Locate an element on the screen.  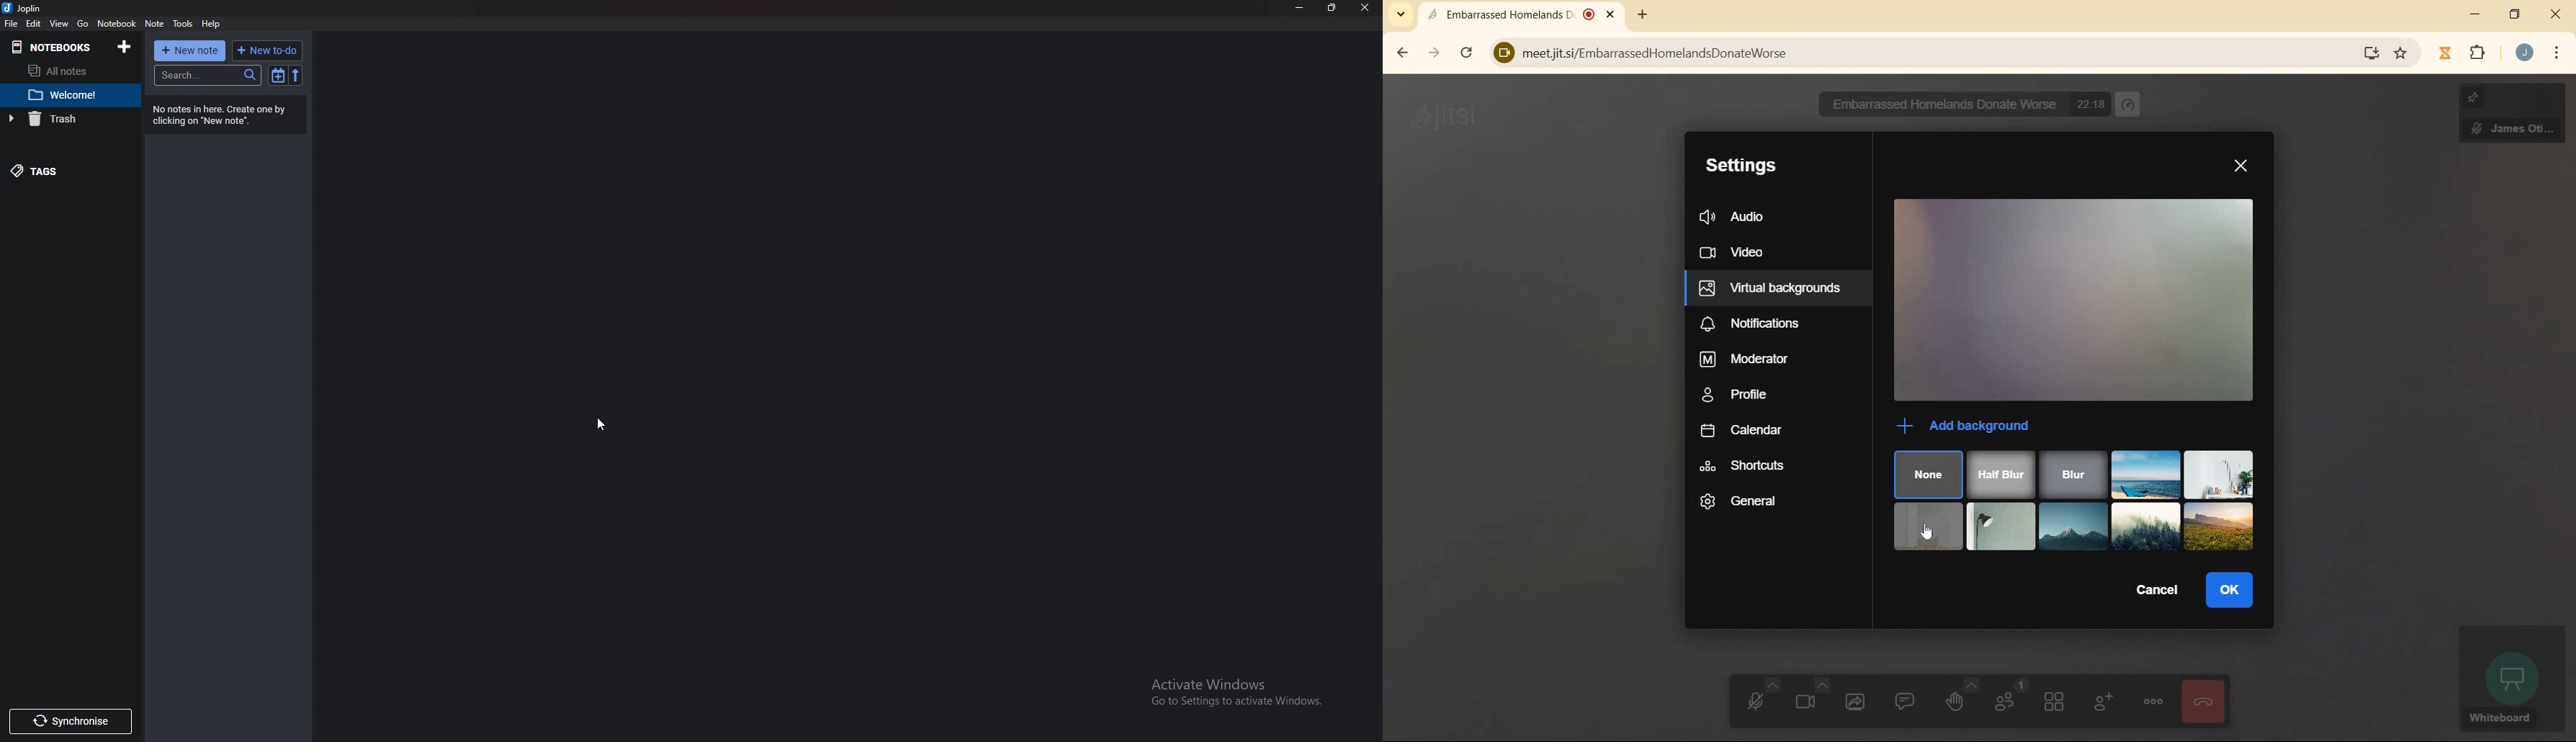
help is located at coordinates (211, 24).